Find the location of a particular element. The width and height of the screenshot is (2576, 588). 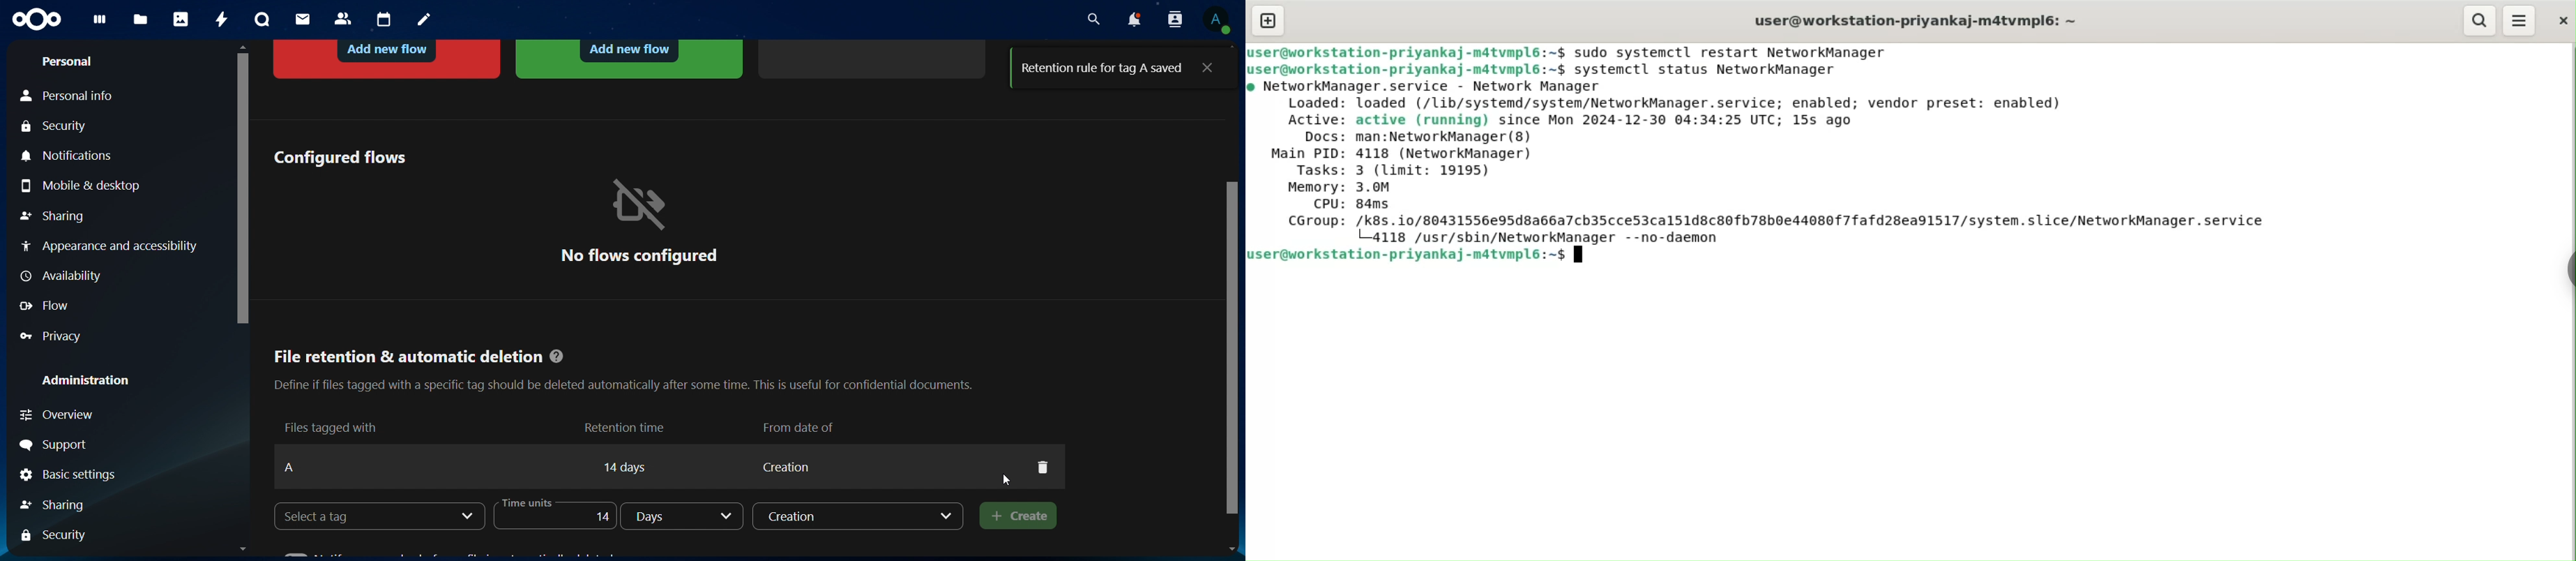

File retention & automatic deletion @
Define if files tagged with a specific tag should be deleted automatically after some time. This is useful for confidential documents. is located at coordinates (623, 366).